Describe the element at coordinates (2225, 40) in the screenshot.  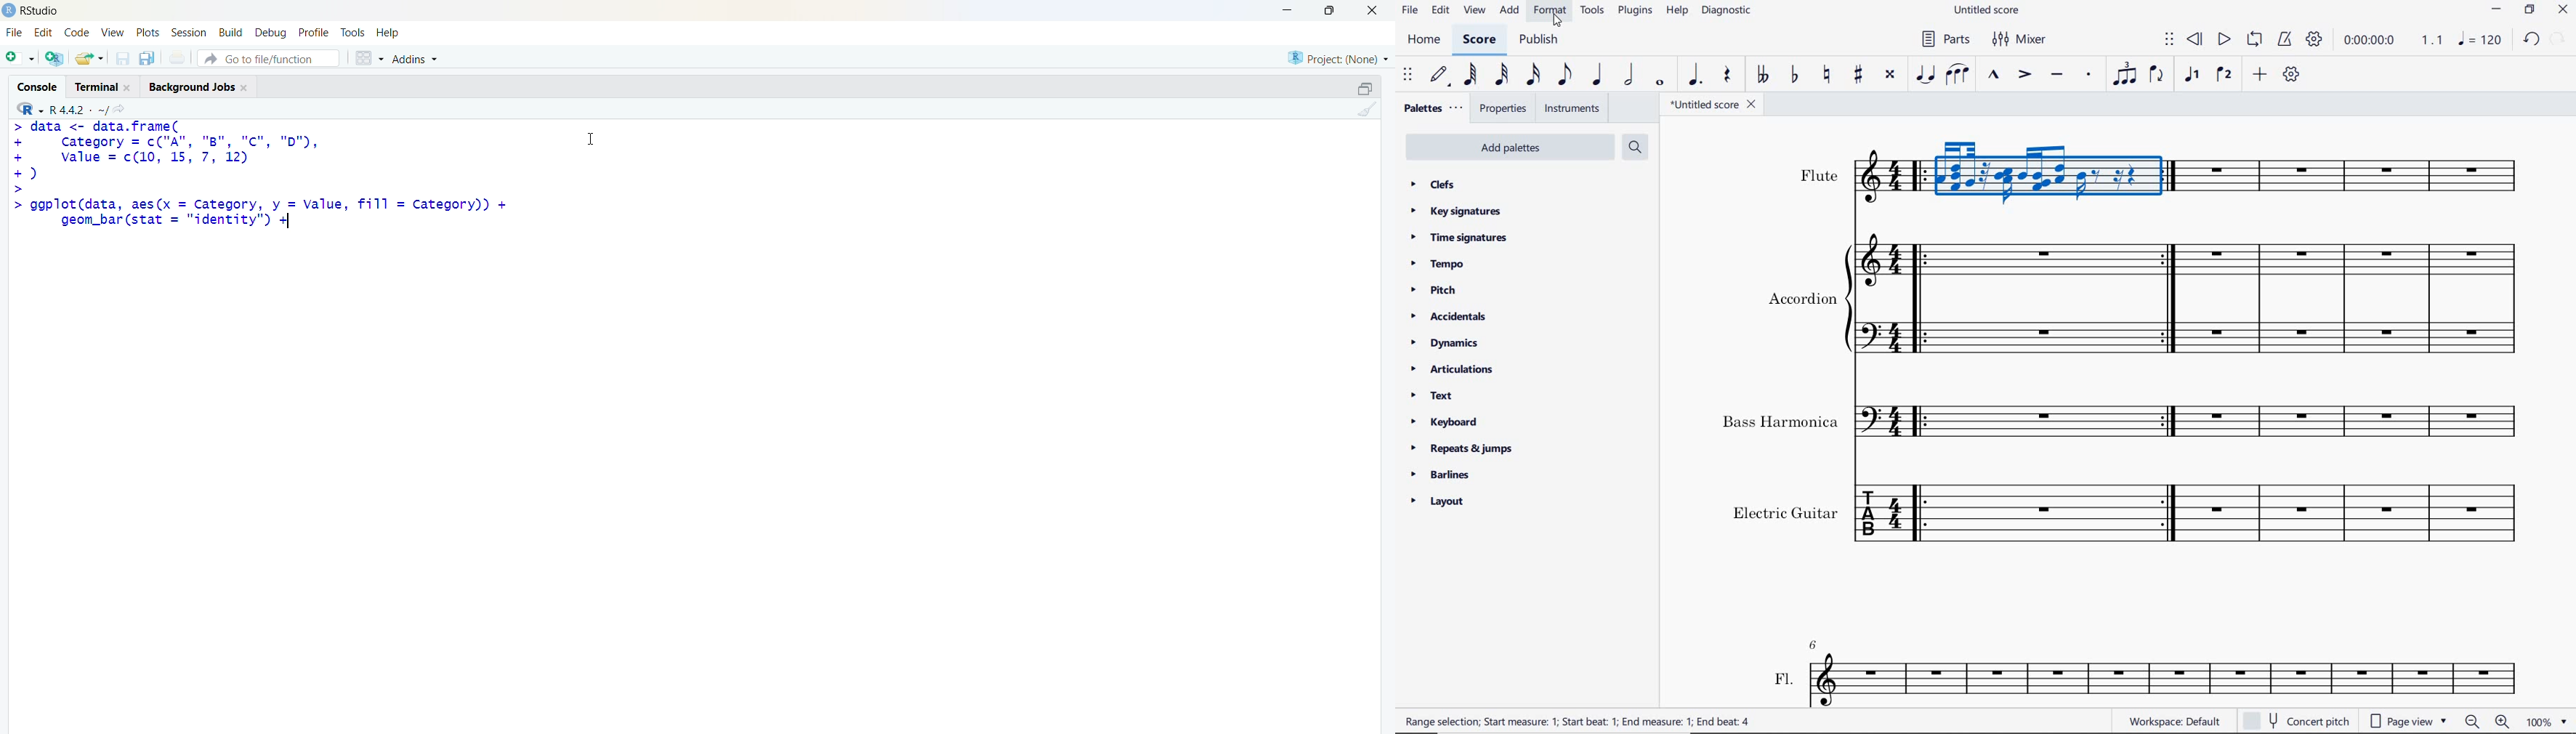
I see `play` at that location.